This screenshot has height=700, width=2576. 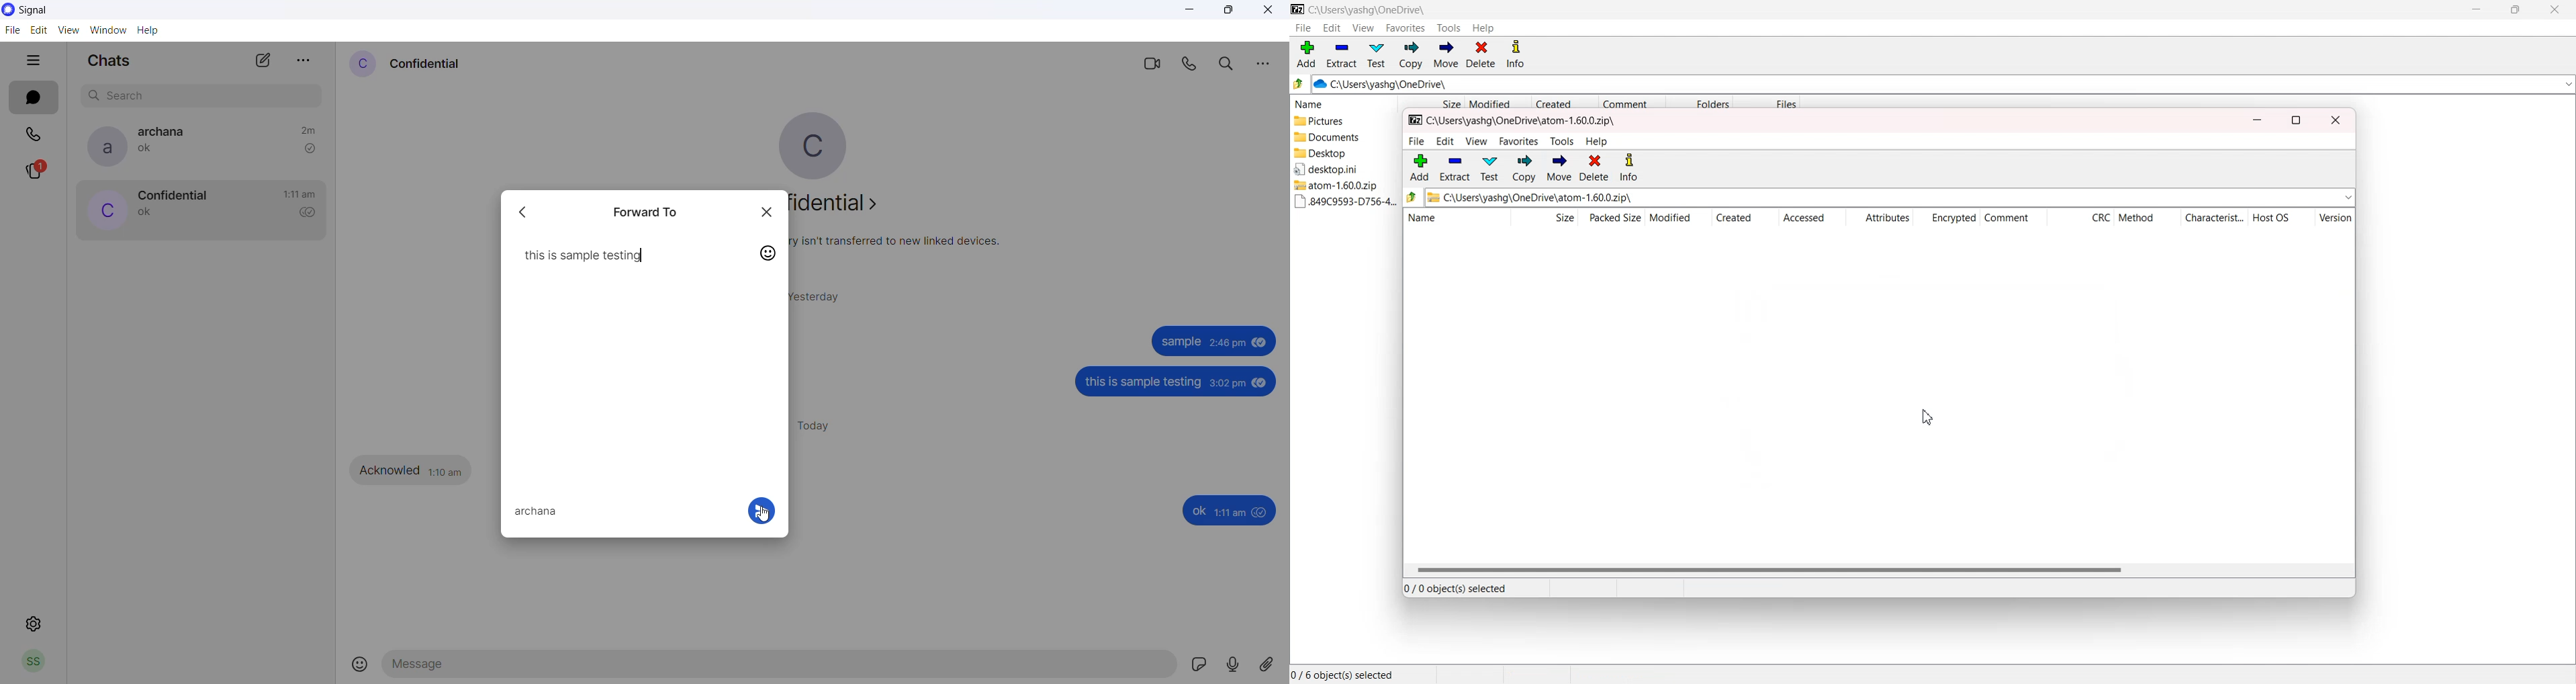 What do you see at coordinates (1410, 55) in the screenshot?
I see `Copy` at bounding box center [1410, 55].